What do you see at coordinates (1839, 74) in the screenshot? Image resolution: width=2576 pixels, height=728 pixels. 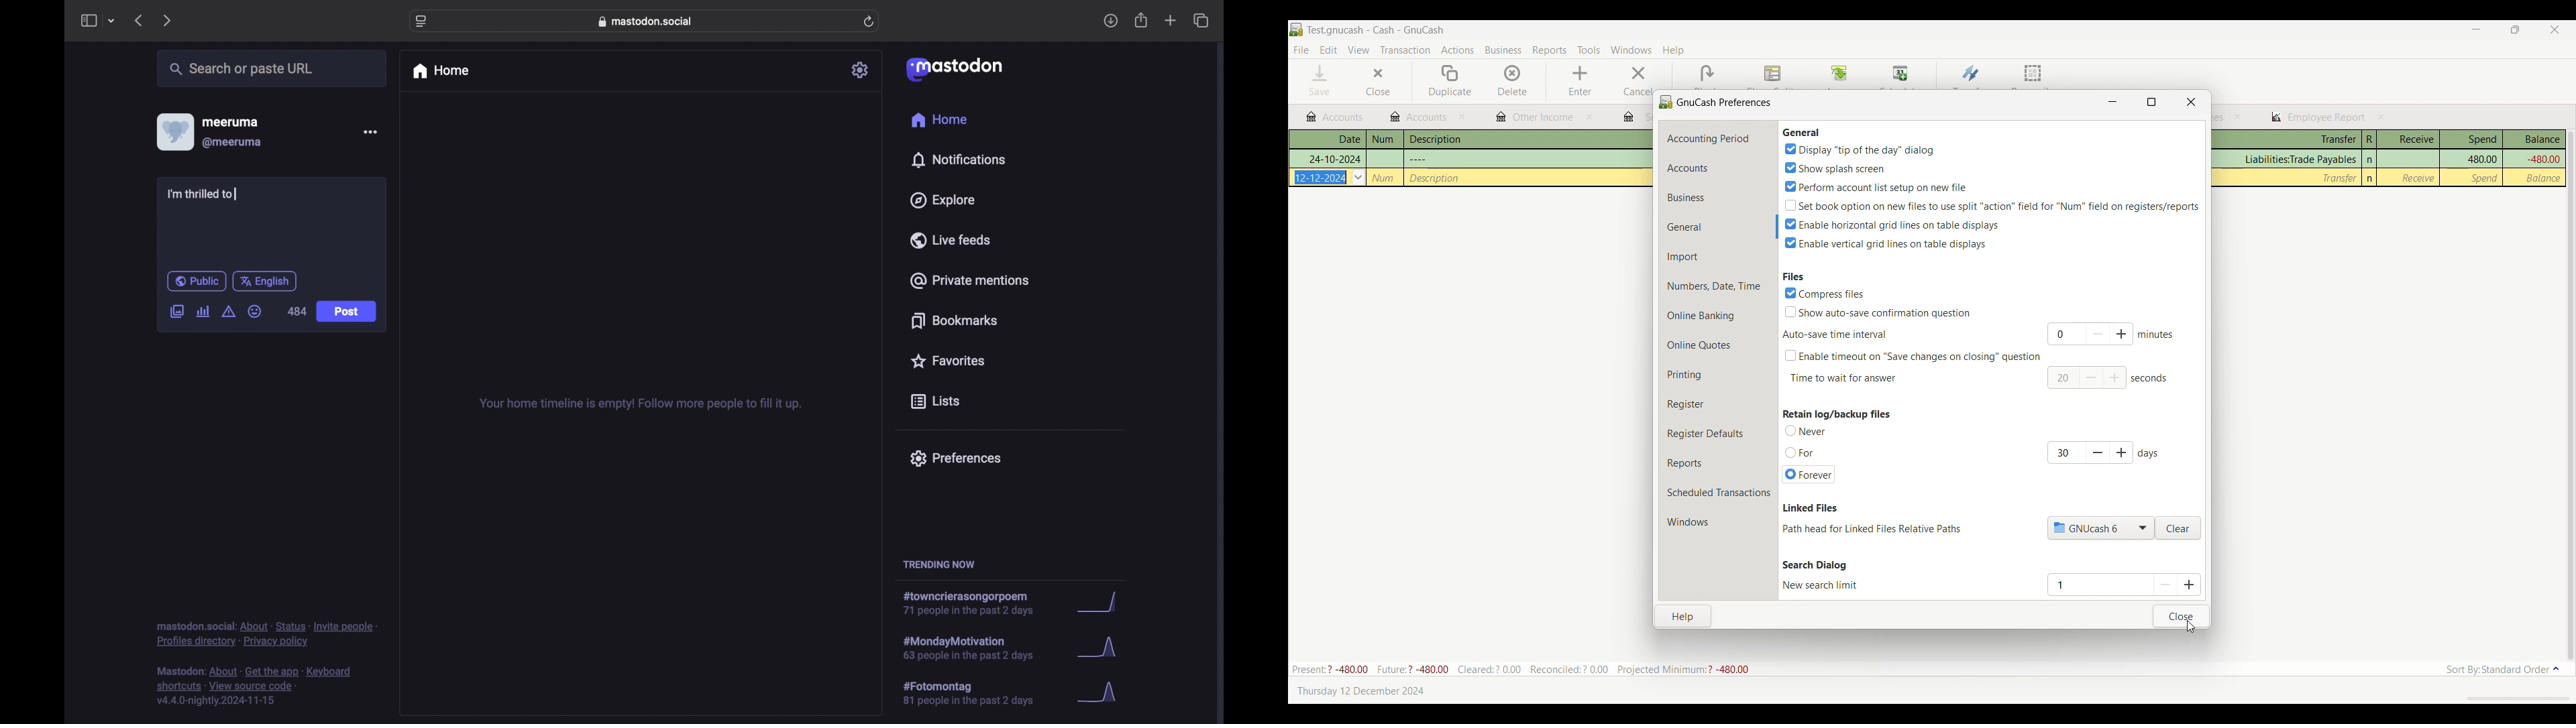 I see `Jump` at bounding box center [1839, 74].